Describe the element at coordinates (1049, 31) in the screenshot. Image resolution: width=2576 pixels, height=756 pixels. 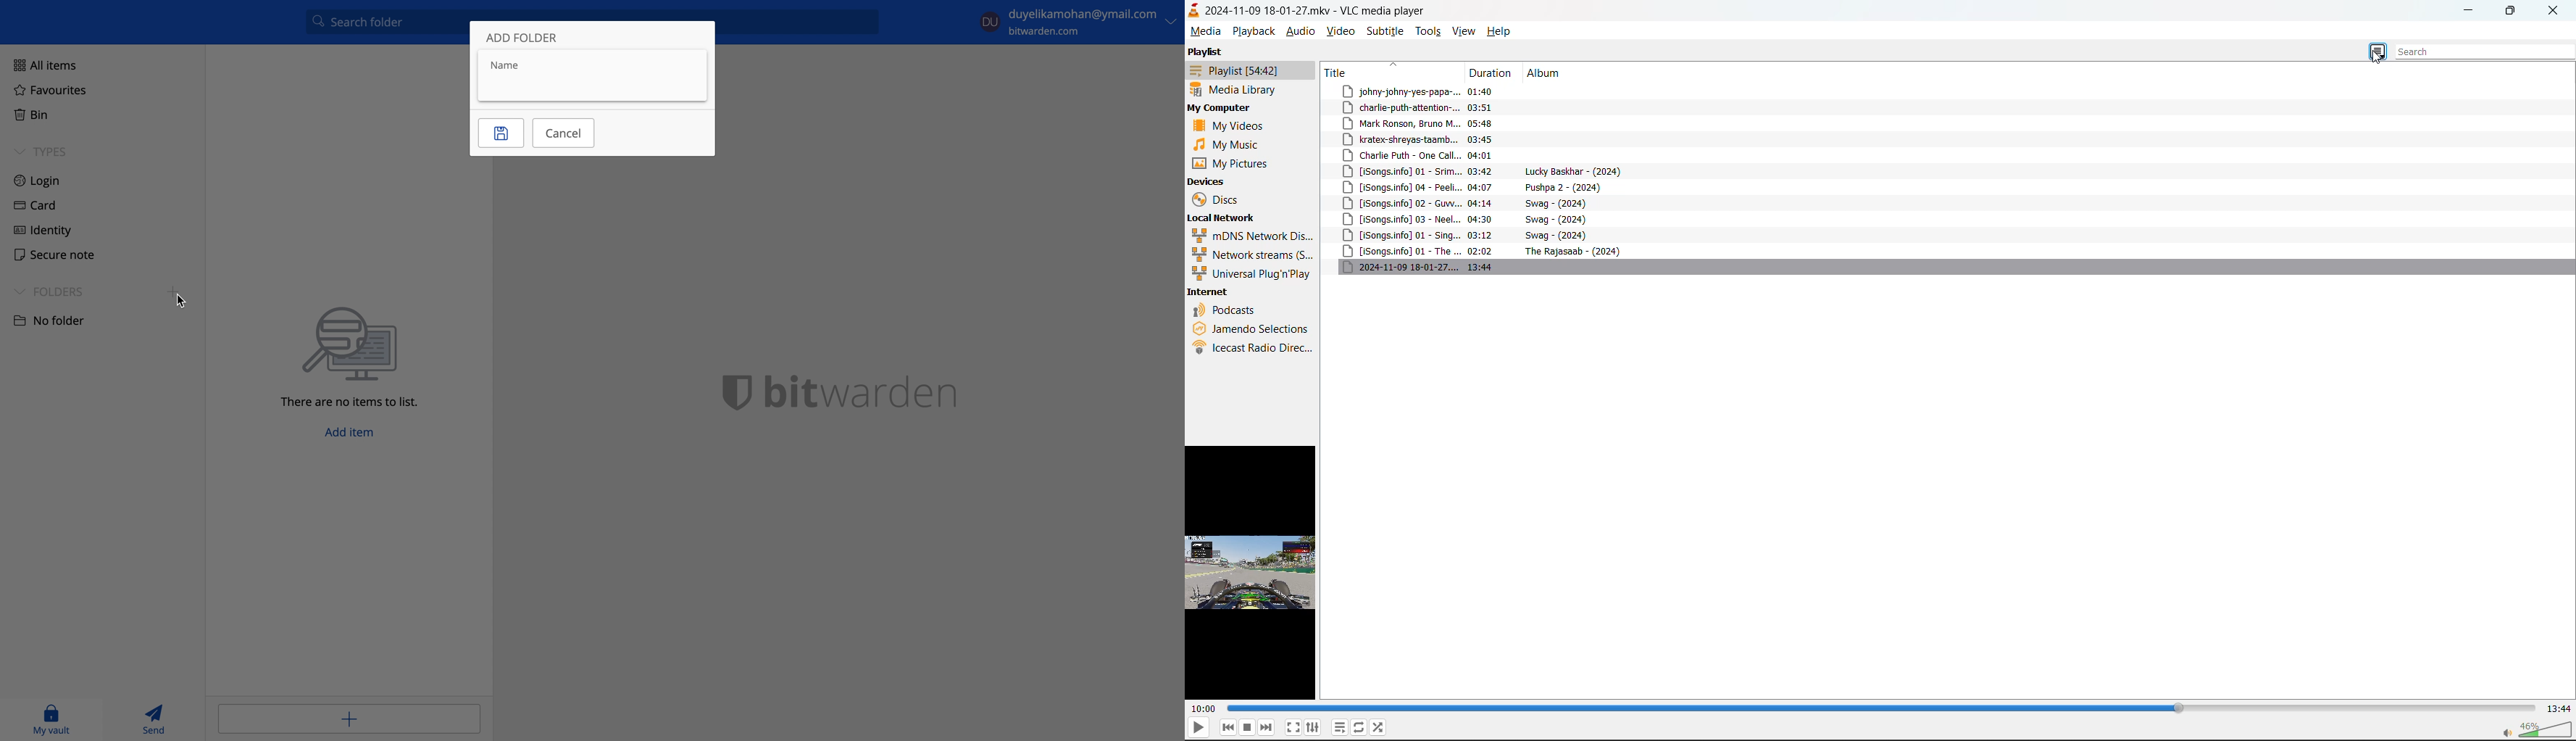
I see `bitwarden.com` at that location.